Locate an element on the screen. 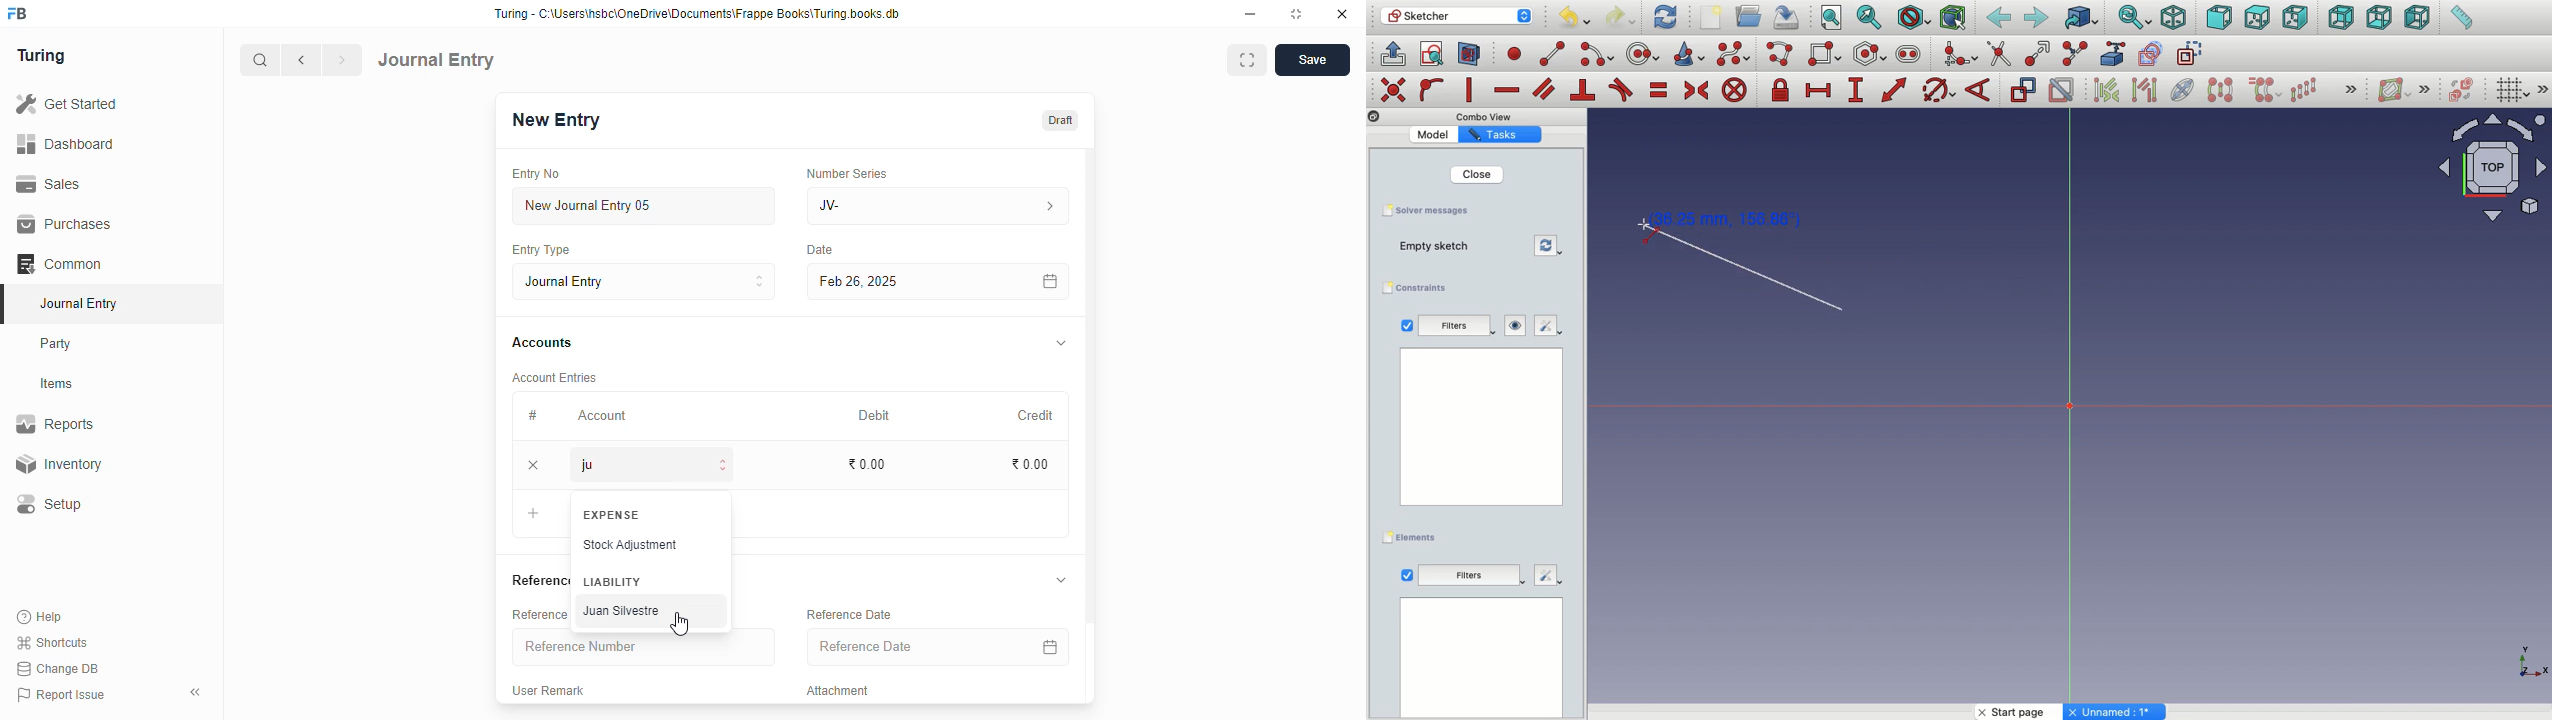 The width and height of the screenshot is (2576, 728). Rectangle is located at coordinates (1827, 54).